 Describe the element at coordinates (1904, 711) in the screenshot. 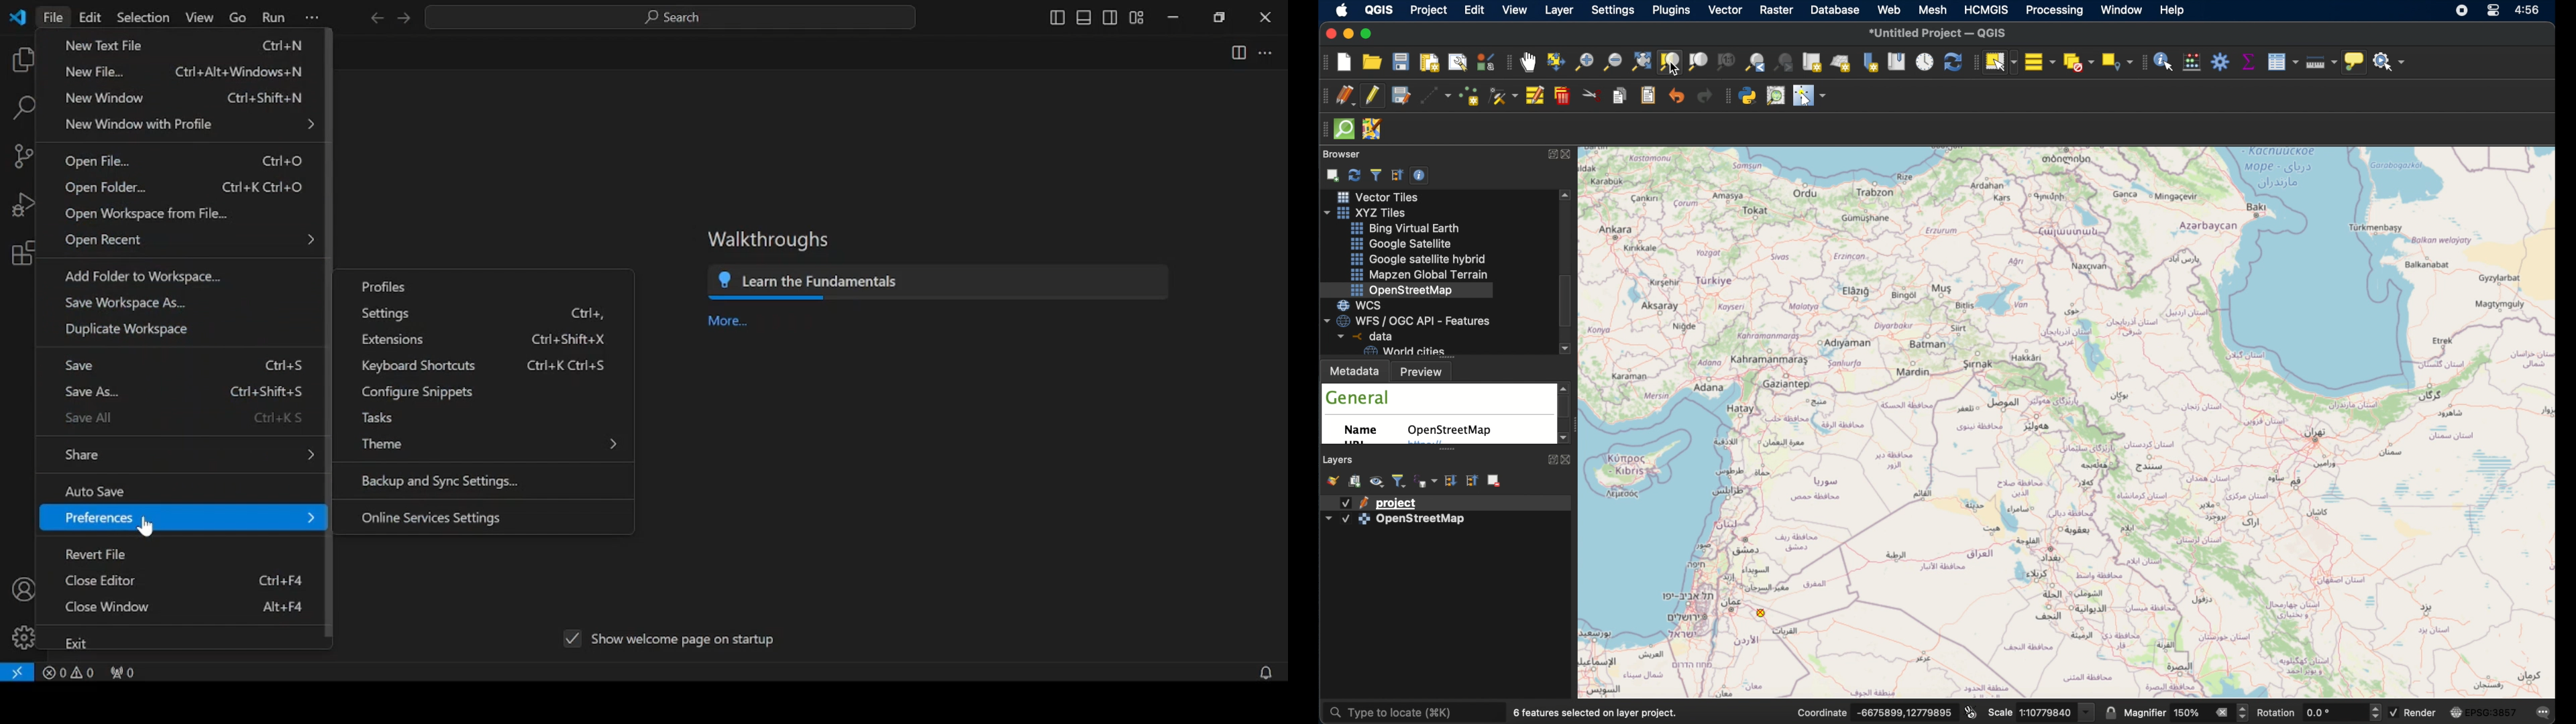

I see `coordinate` at that location.